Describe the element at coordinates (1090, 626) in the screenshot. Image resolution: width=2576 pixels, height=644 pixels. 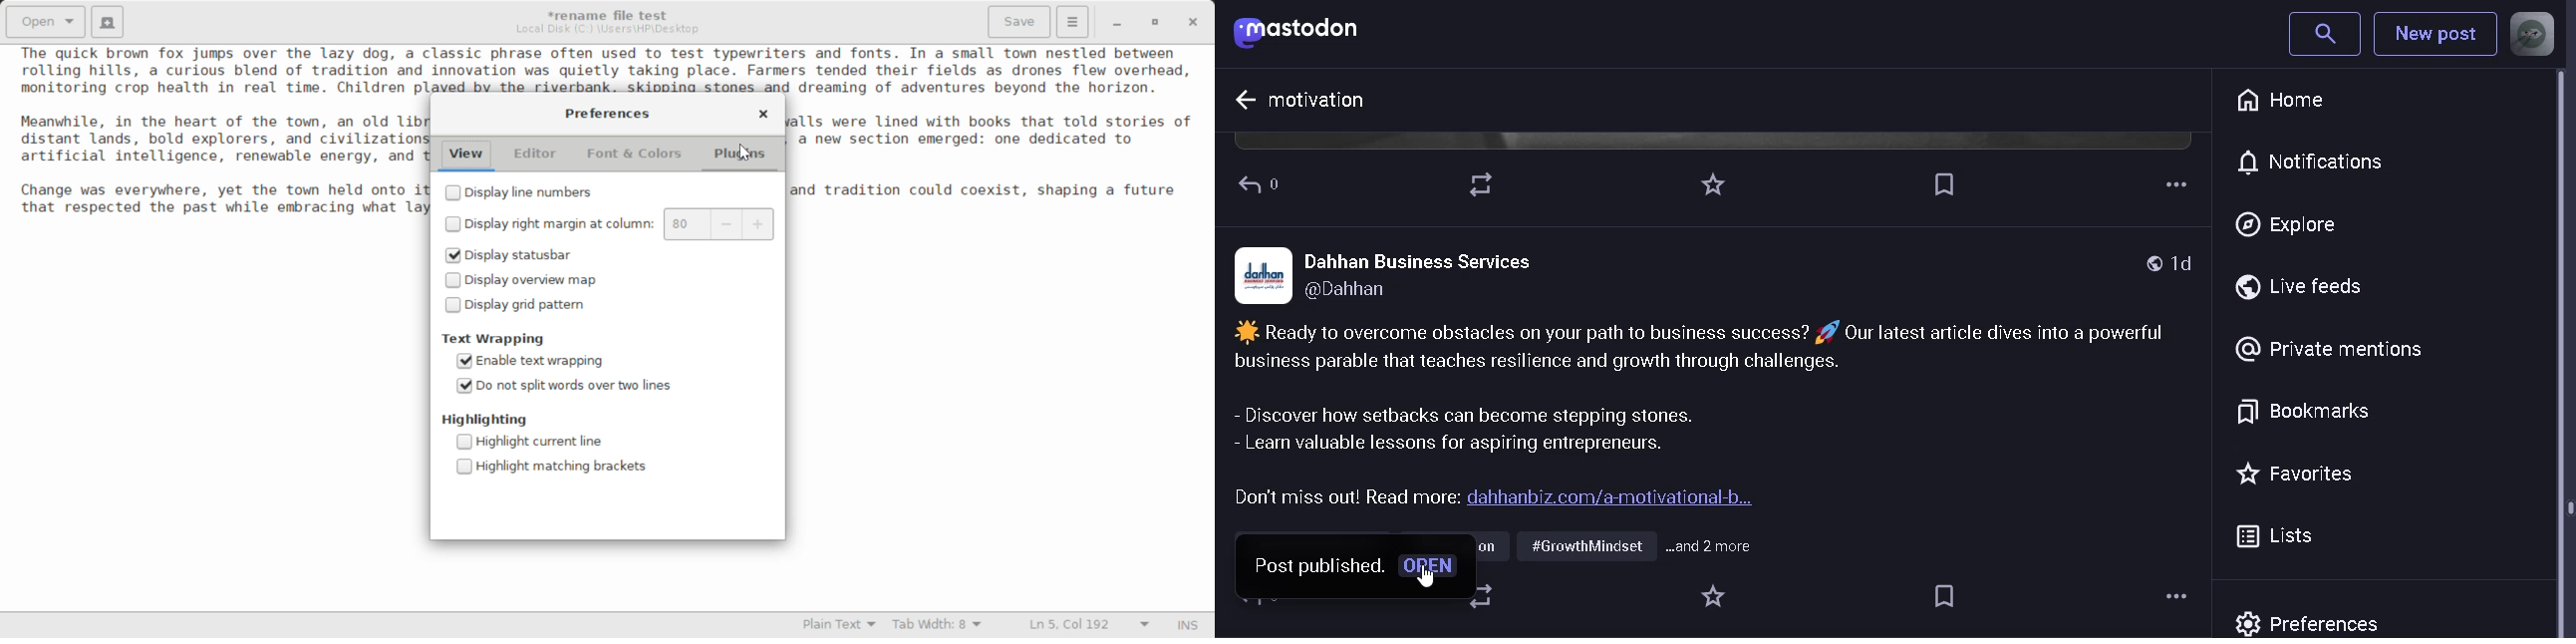
I see `Line & Character Count` at that location.